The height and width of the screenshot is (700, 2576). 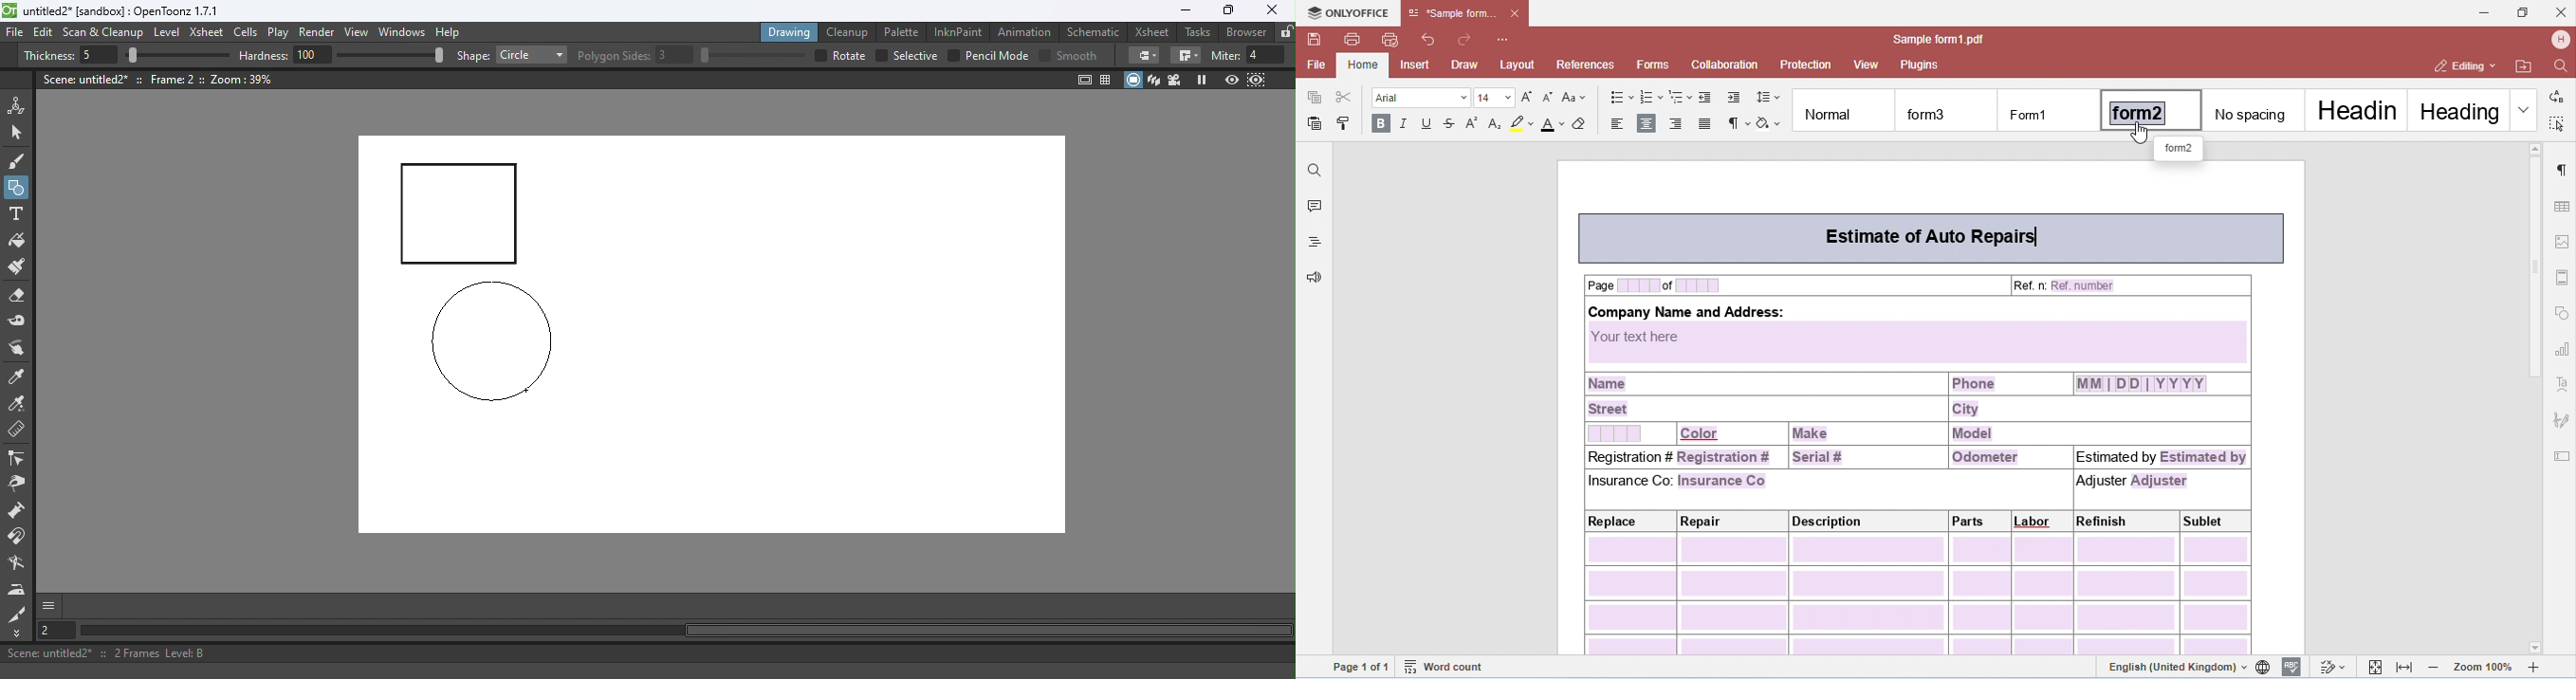 What do you see at coordinates (819, 55) in the screenshot?
I see `checkbox` at bounding box center [819, 55].